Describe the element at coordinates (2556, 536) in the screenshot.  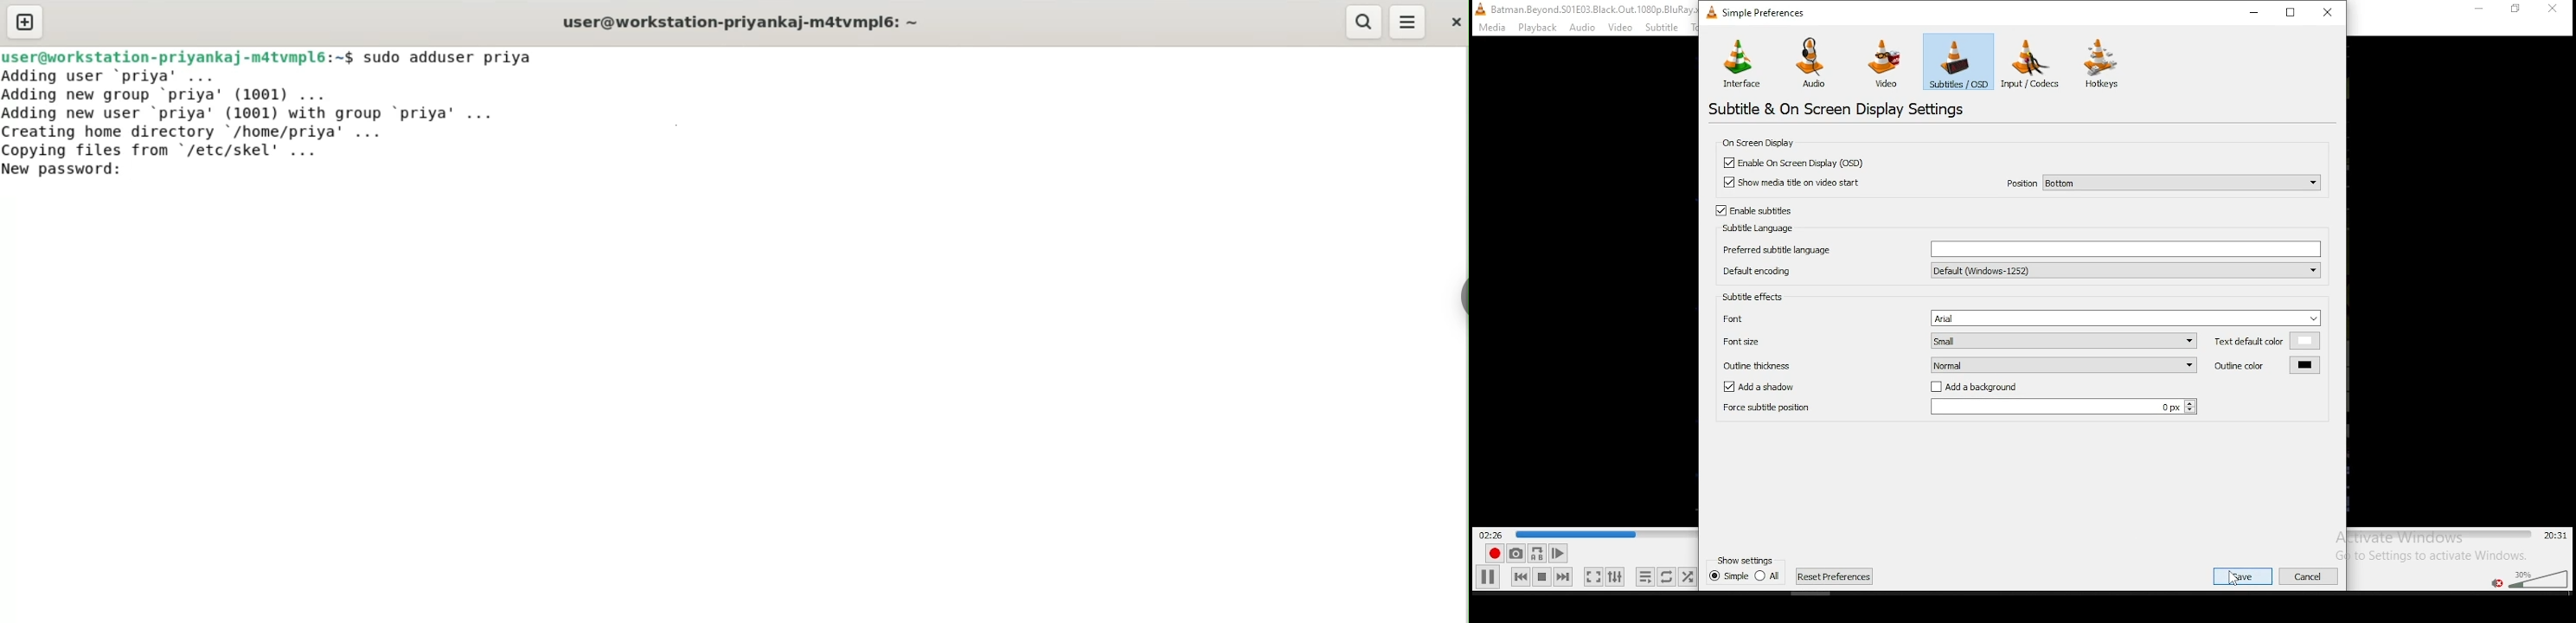
I see `remaining/total time` at that location.